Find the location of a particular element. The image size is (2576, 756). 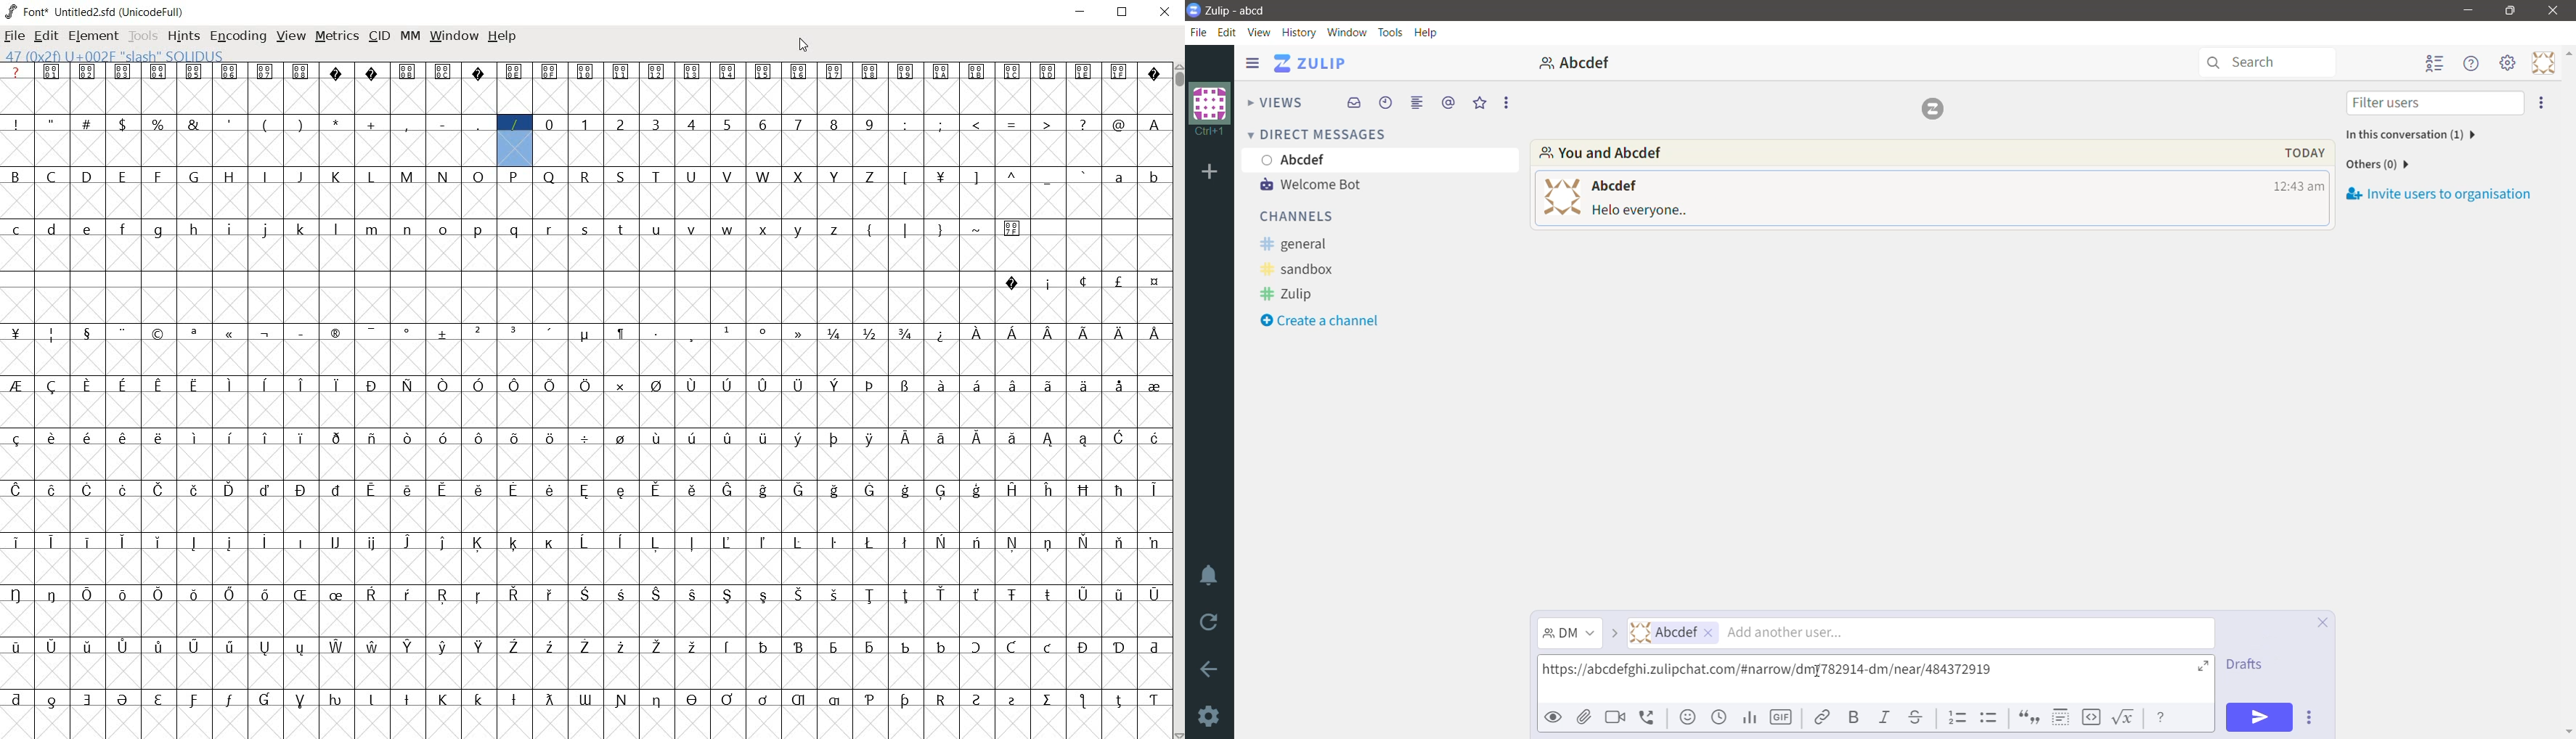

glyph is located at coordinates (444, 489).